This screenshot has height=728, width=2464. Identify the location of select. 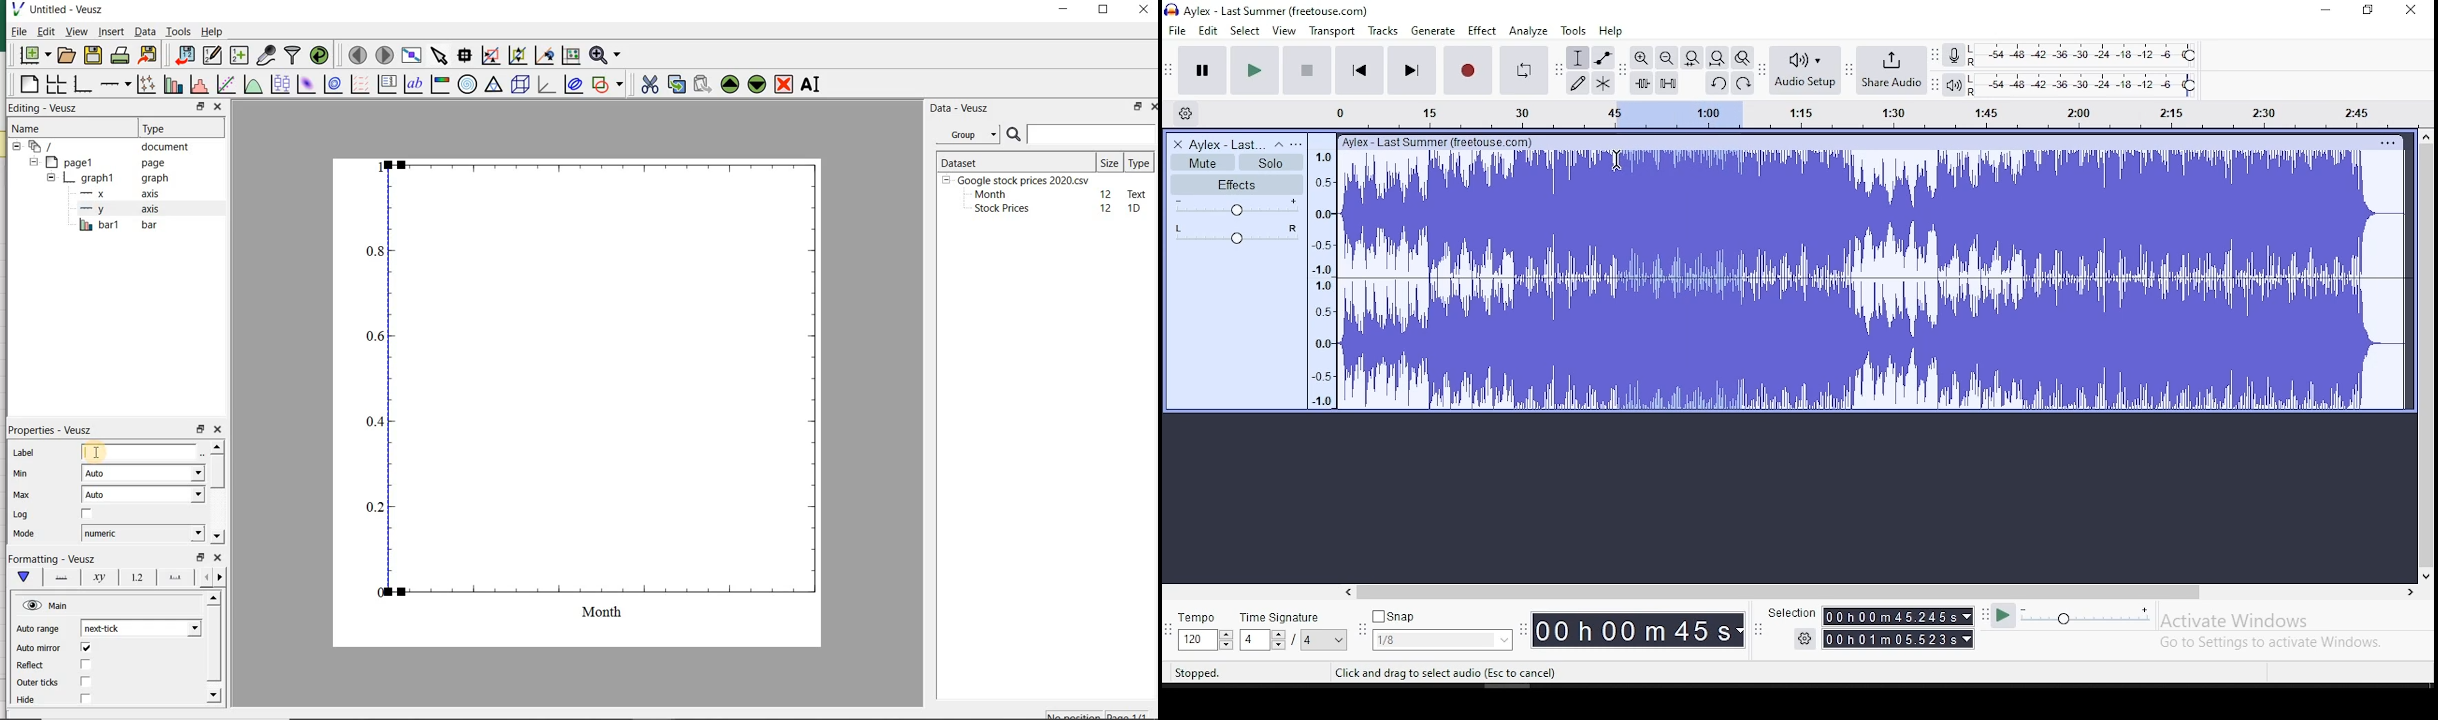
(1246, 31).